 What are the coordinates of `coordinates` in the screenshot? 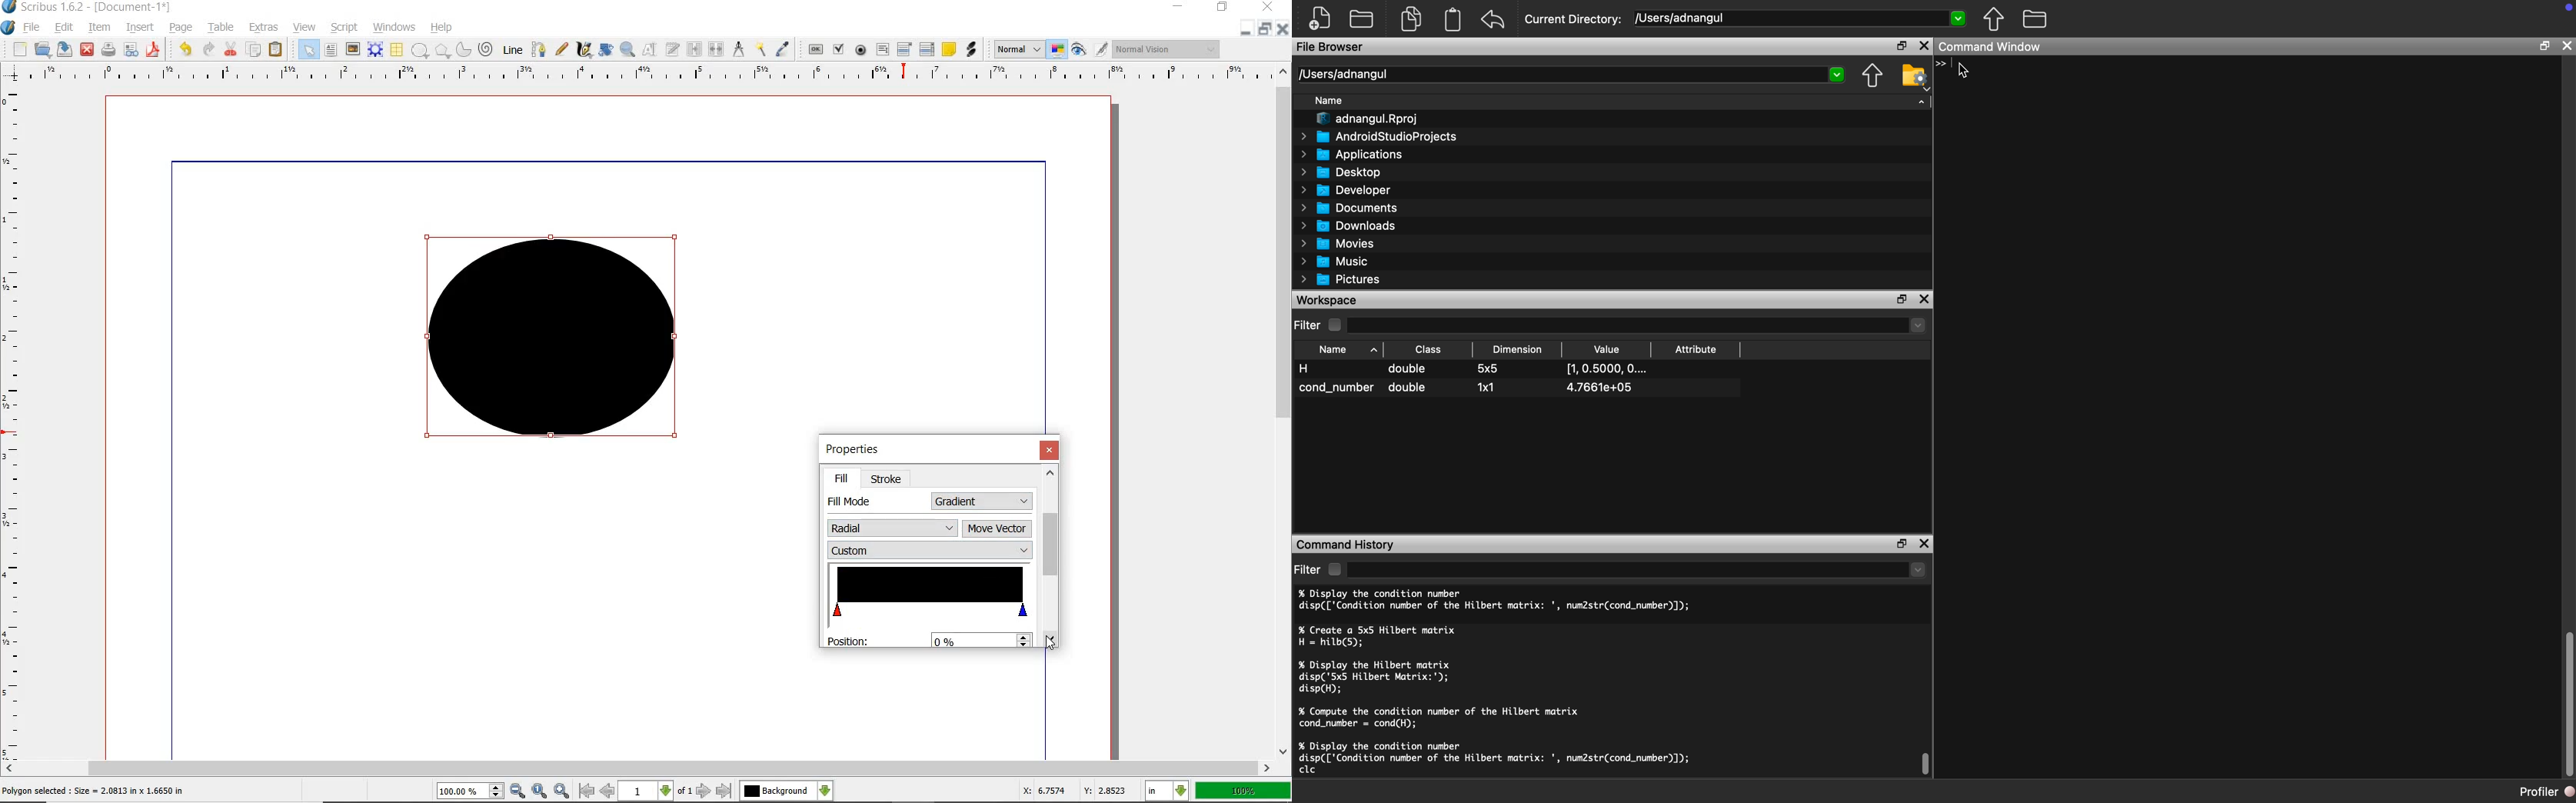 It's located at (1073, 791).